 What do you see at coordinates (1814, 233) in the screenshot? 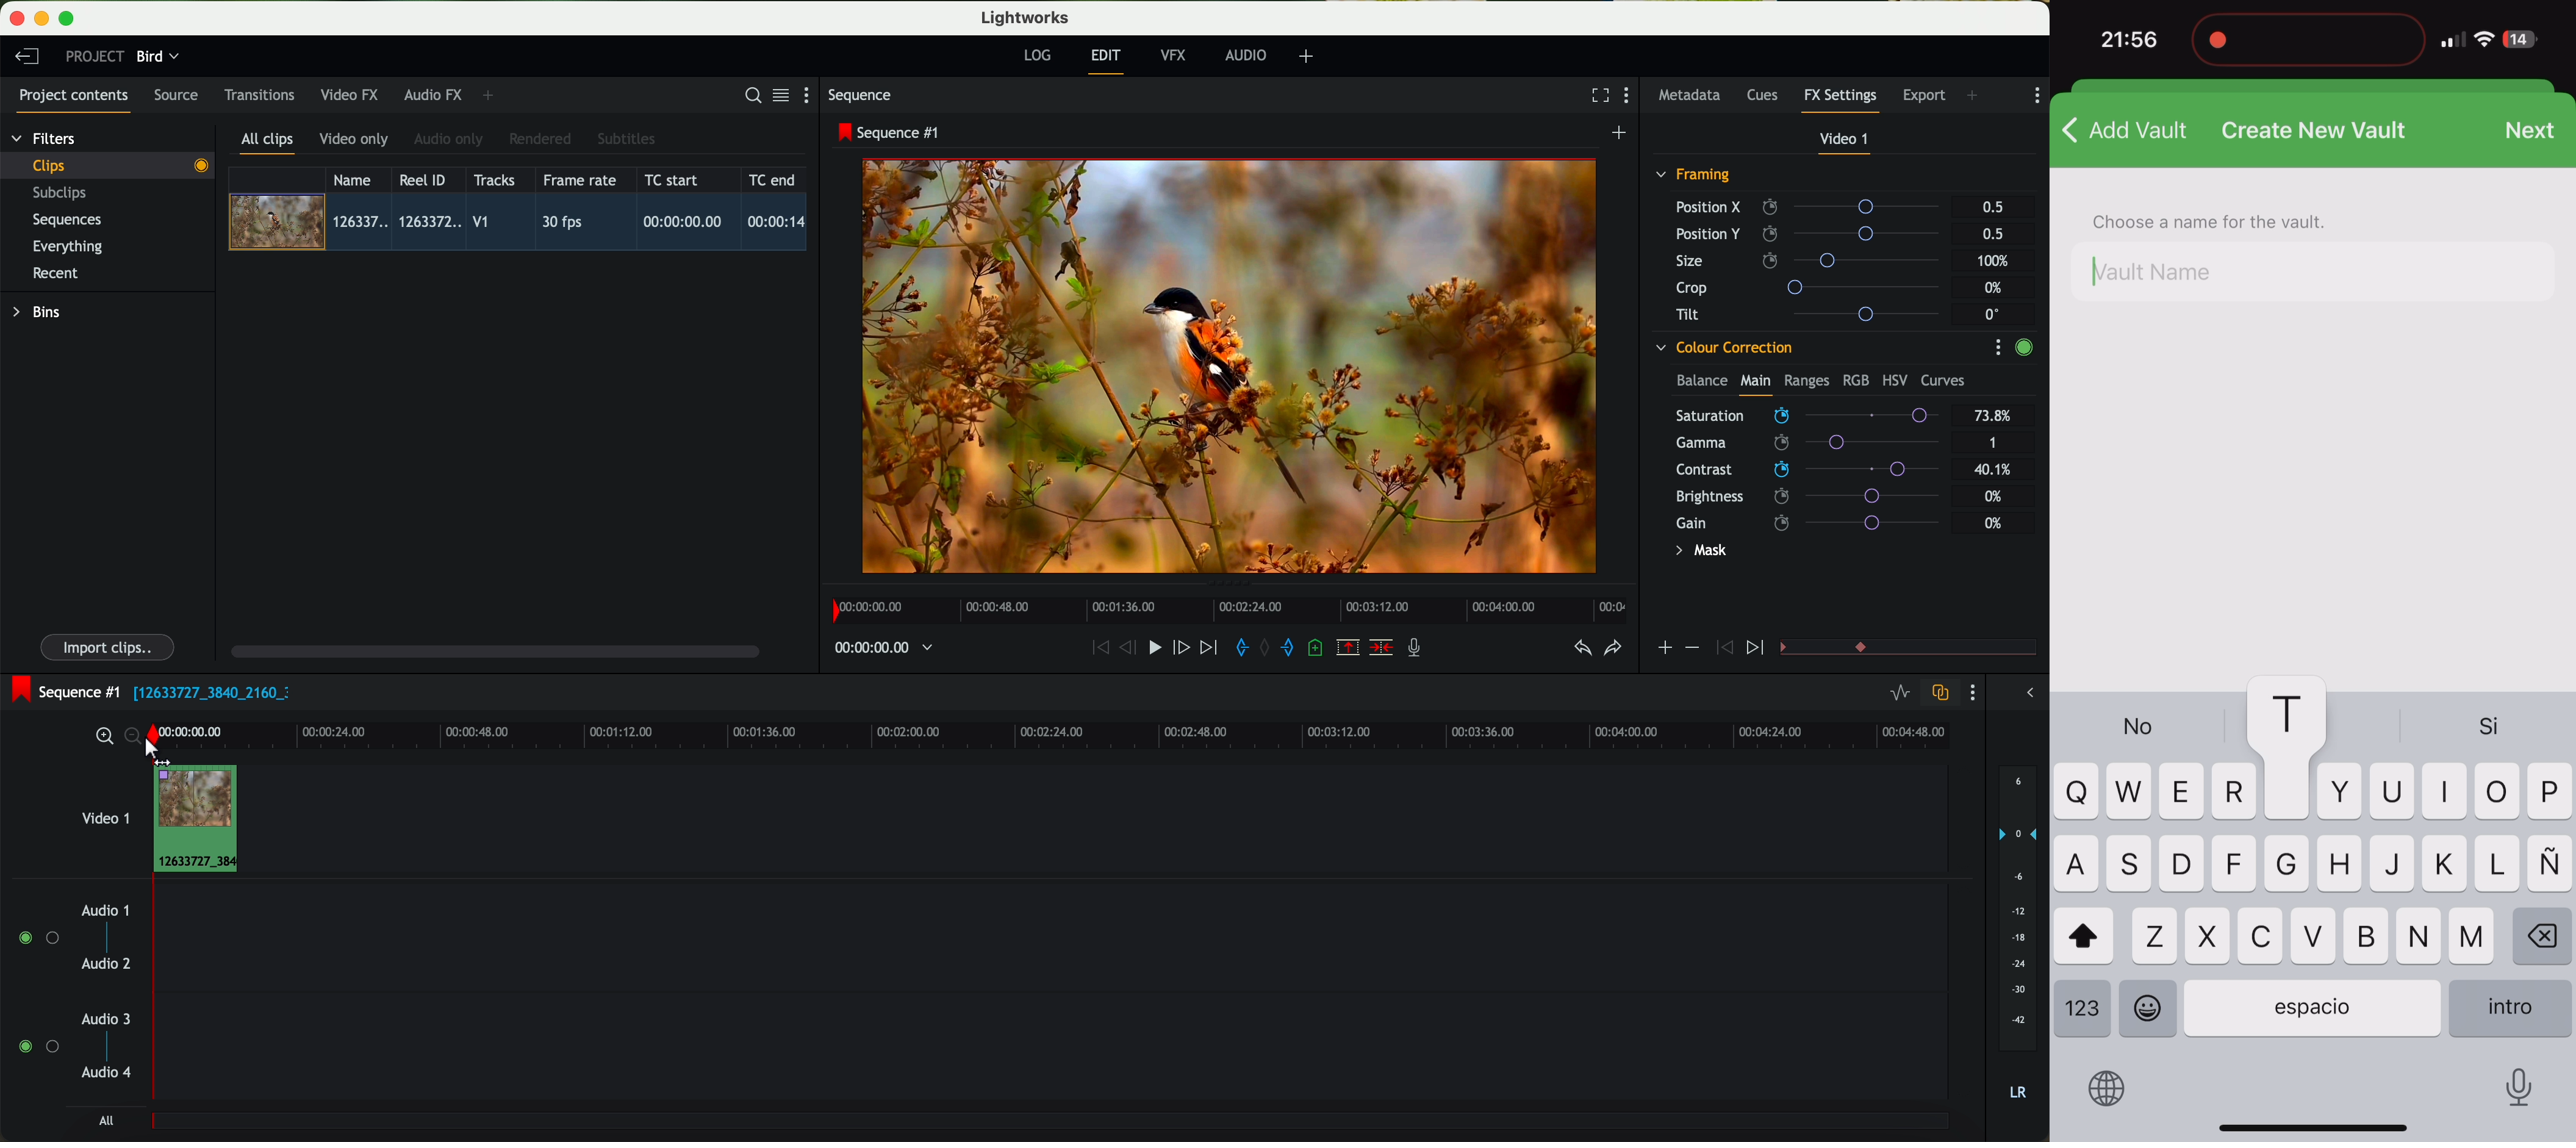
I see `position Y` at bounding box center [1814, 233].